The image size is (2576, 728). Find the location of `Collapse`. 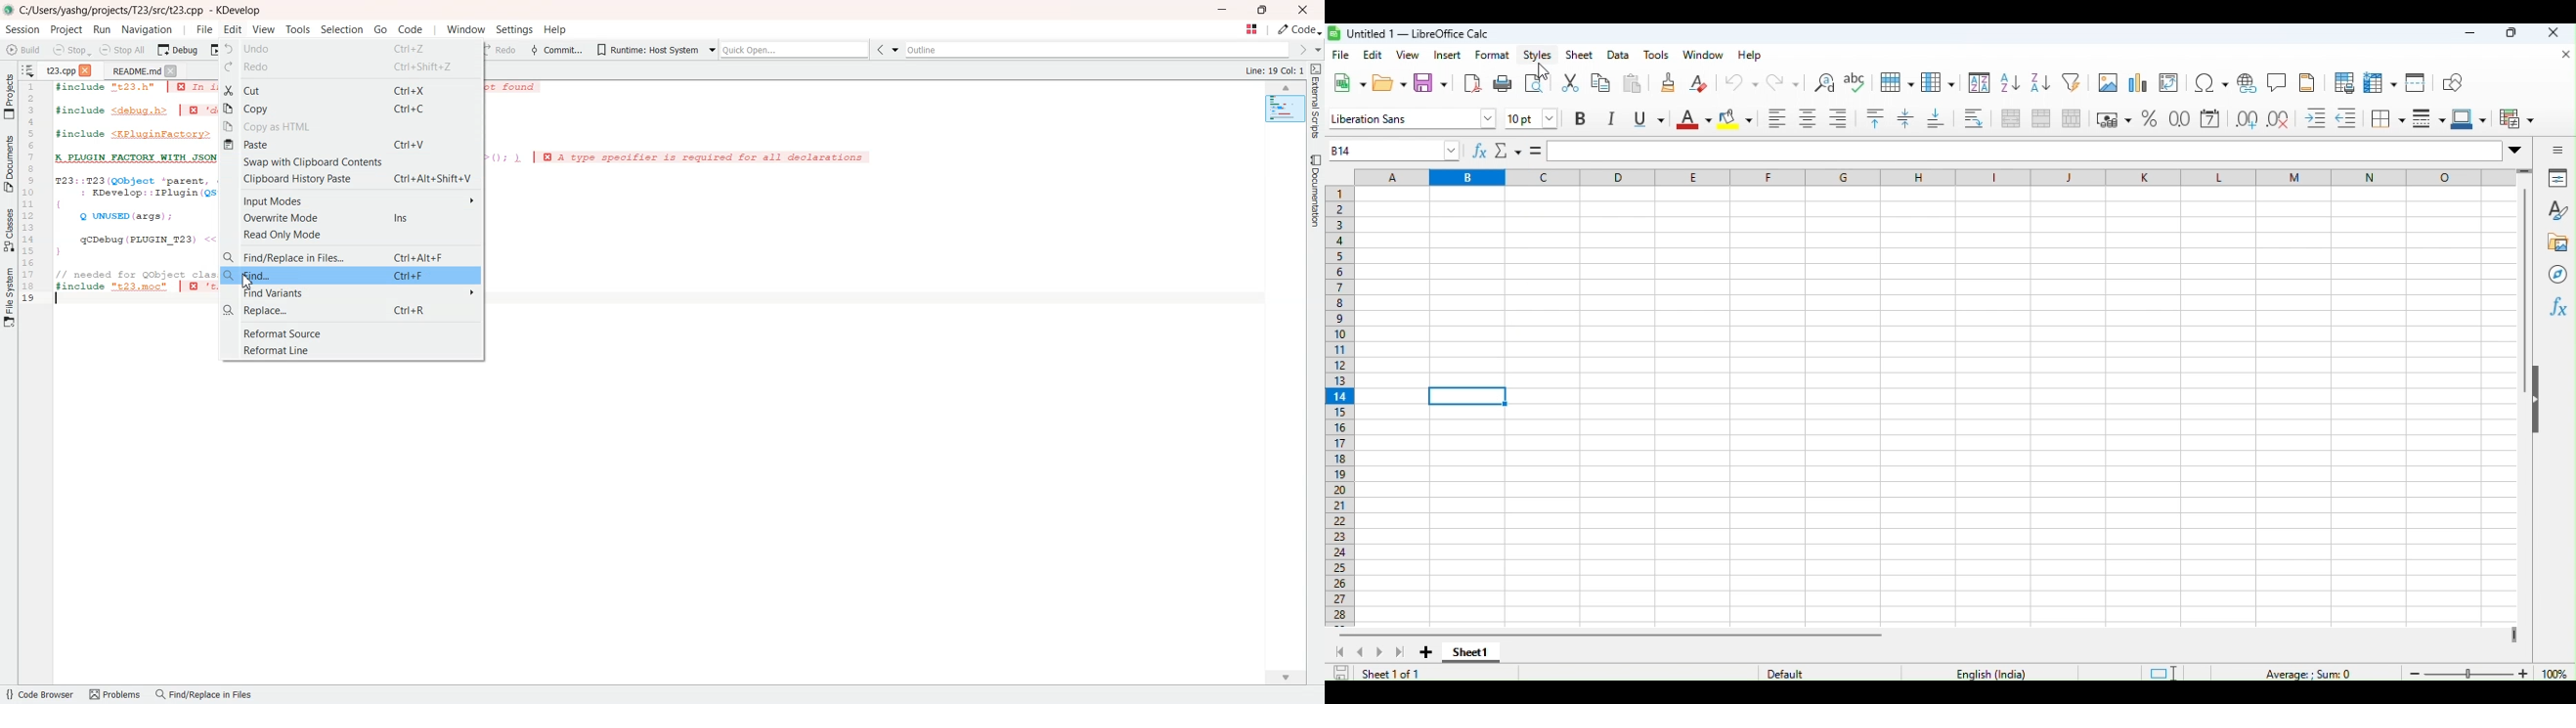

Collapse is located at coordinates (2543, 403).